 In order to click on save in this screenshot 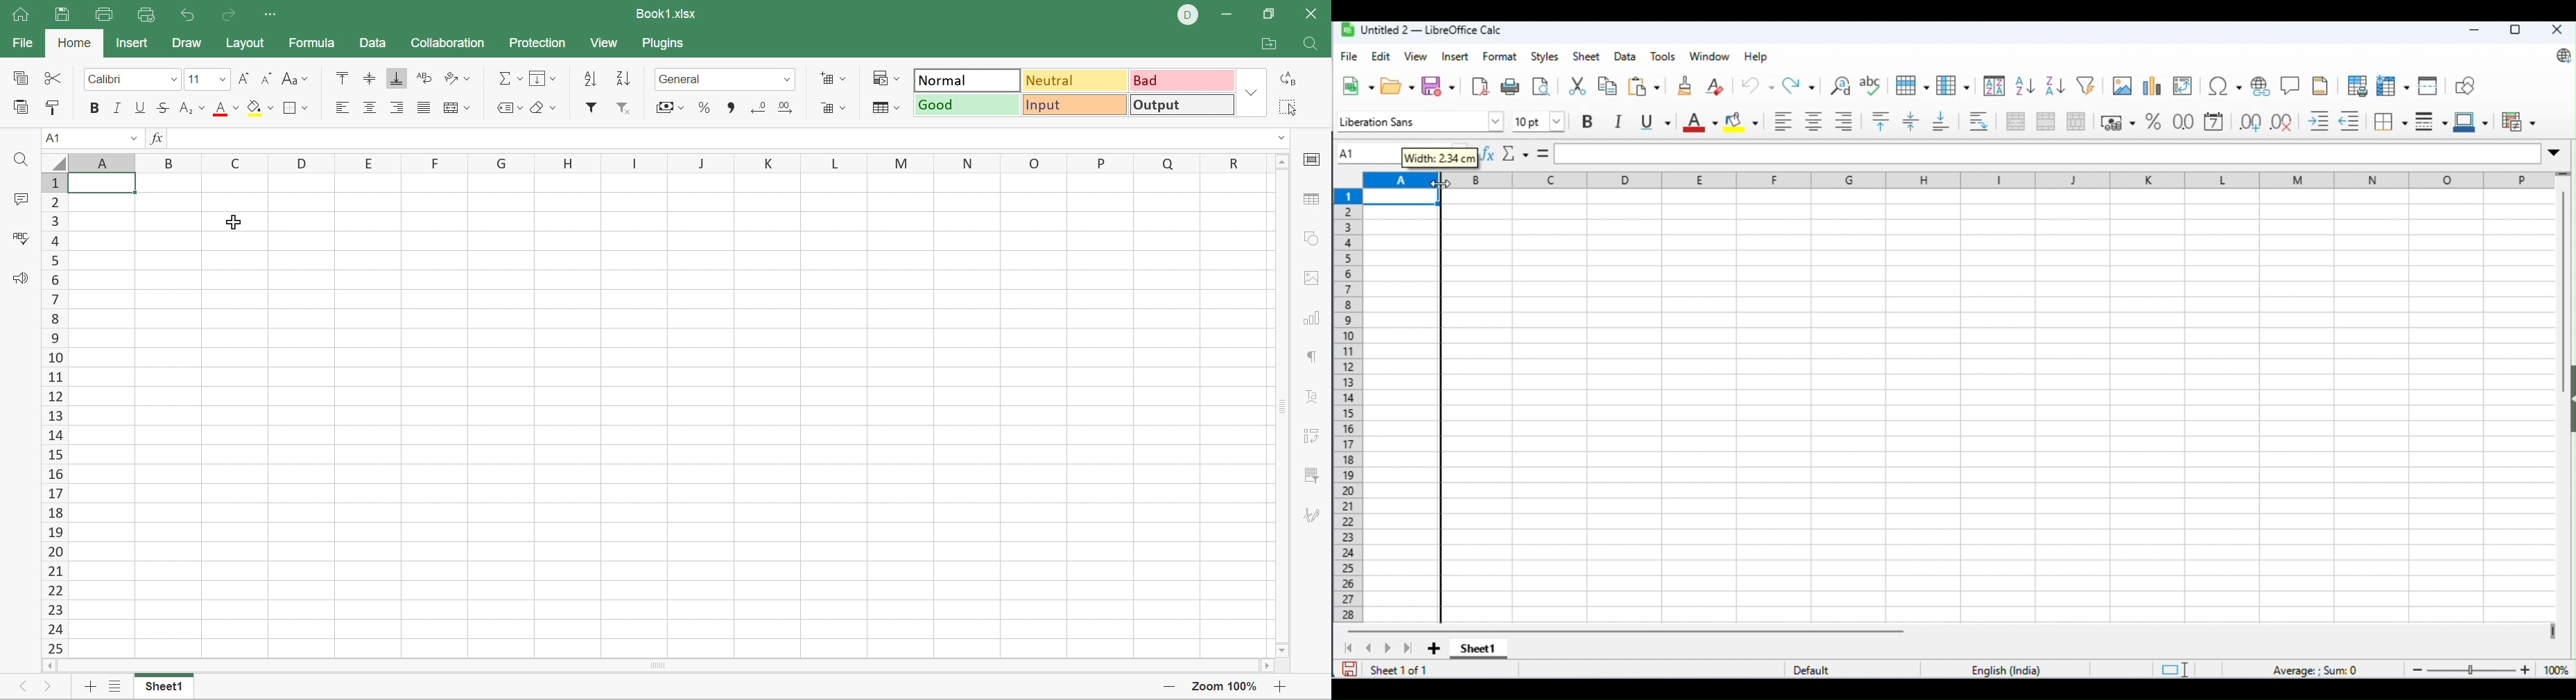, I will do `click(1439, 85)`.